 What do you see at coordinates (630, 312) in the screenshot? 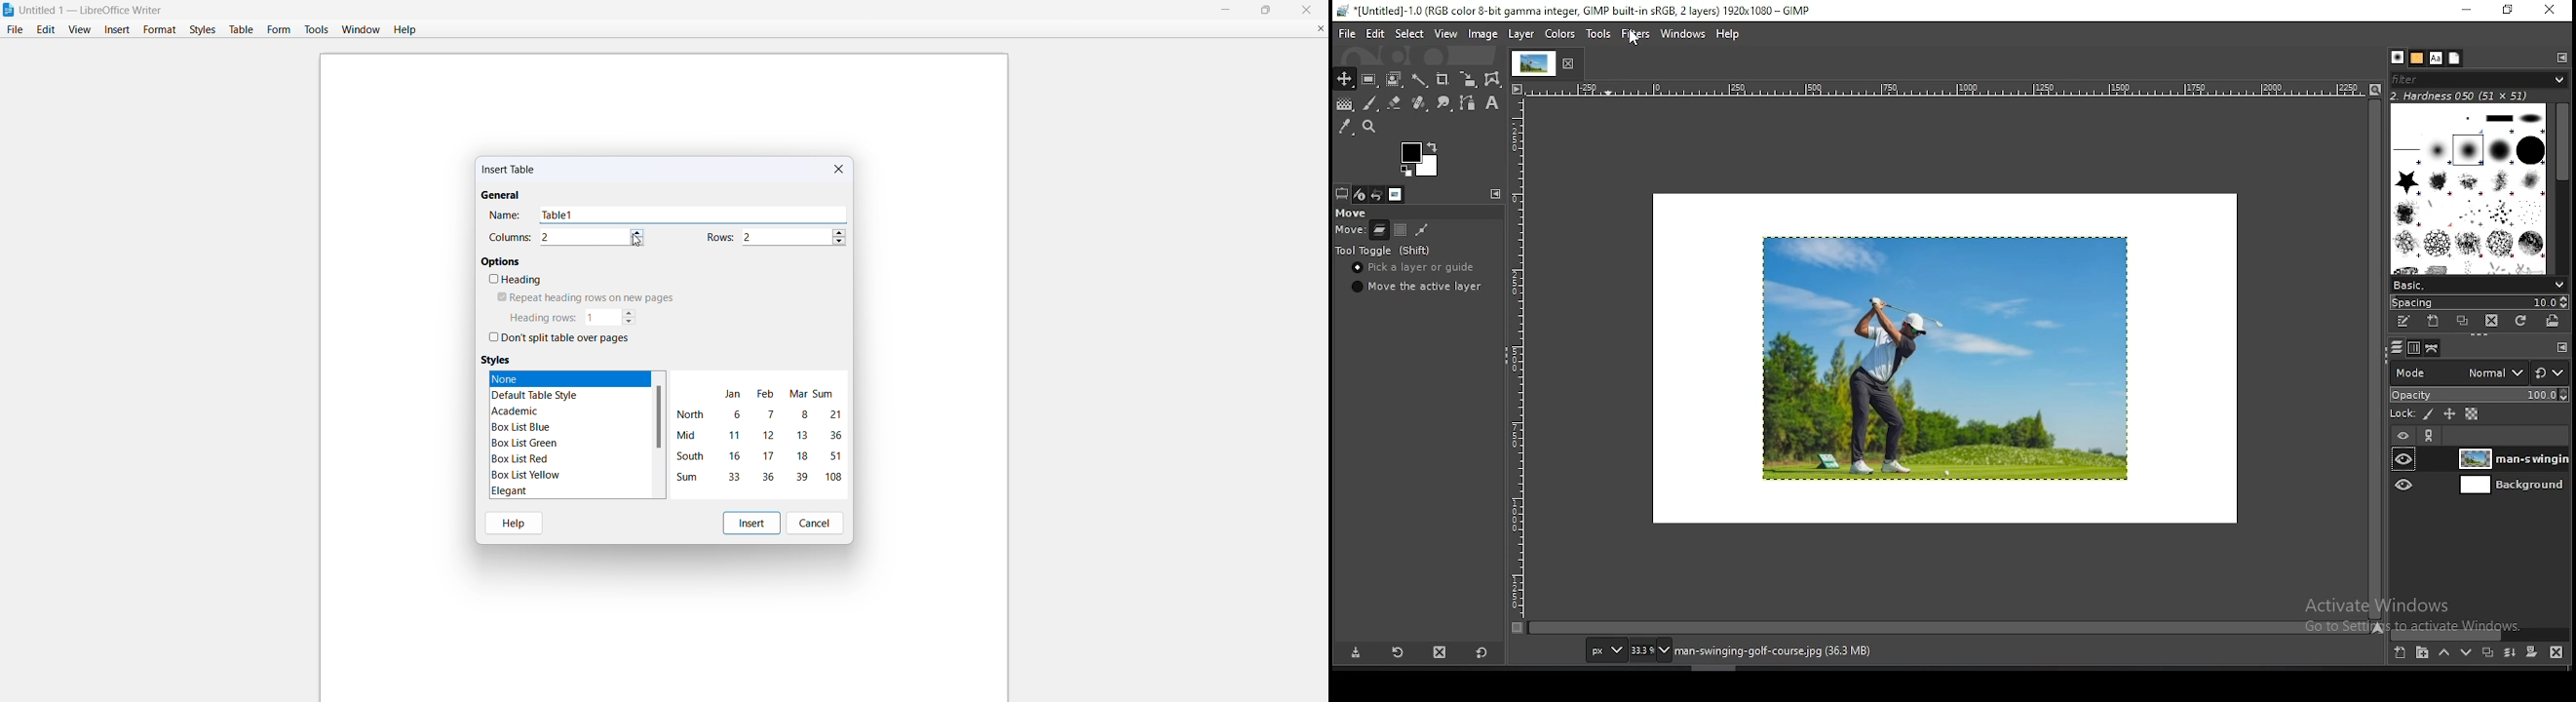
I see `increase heading rows` at bounding box center [630, 312].